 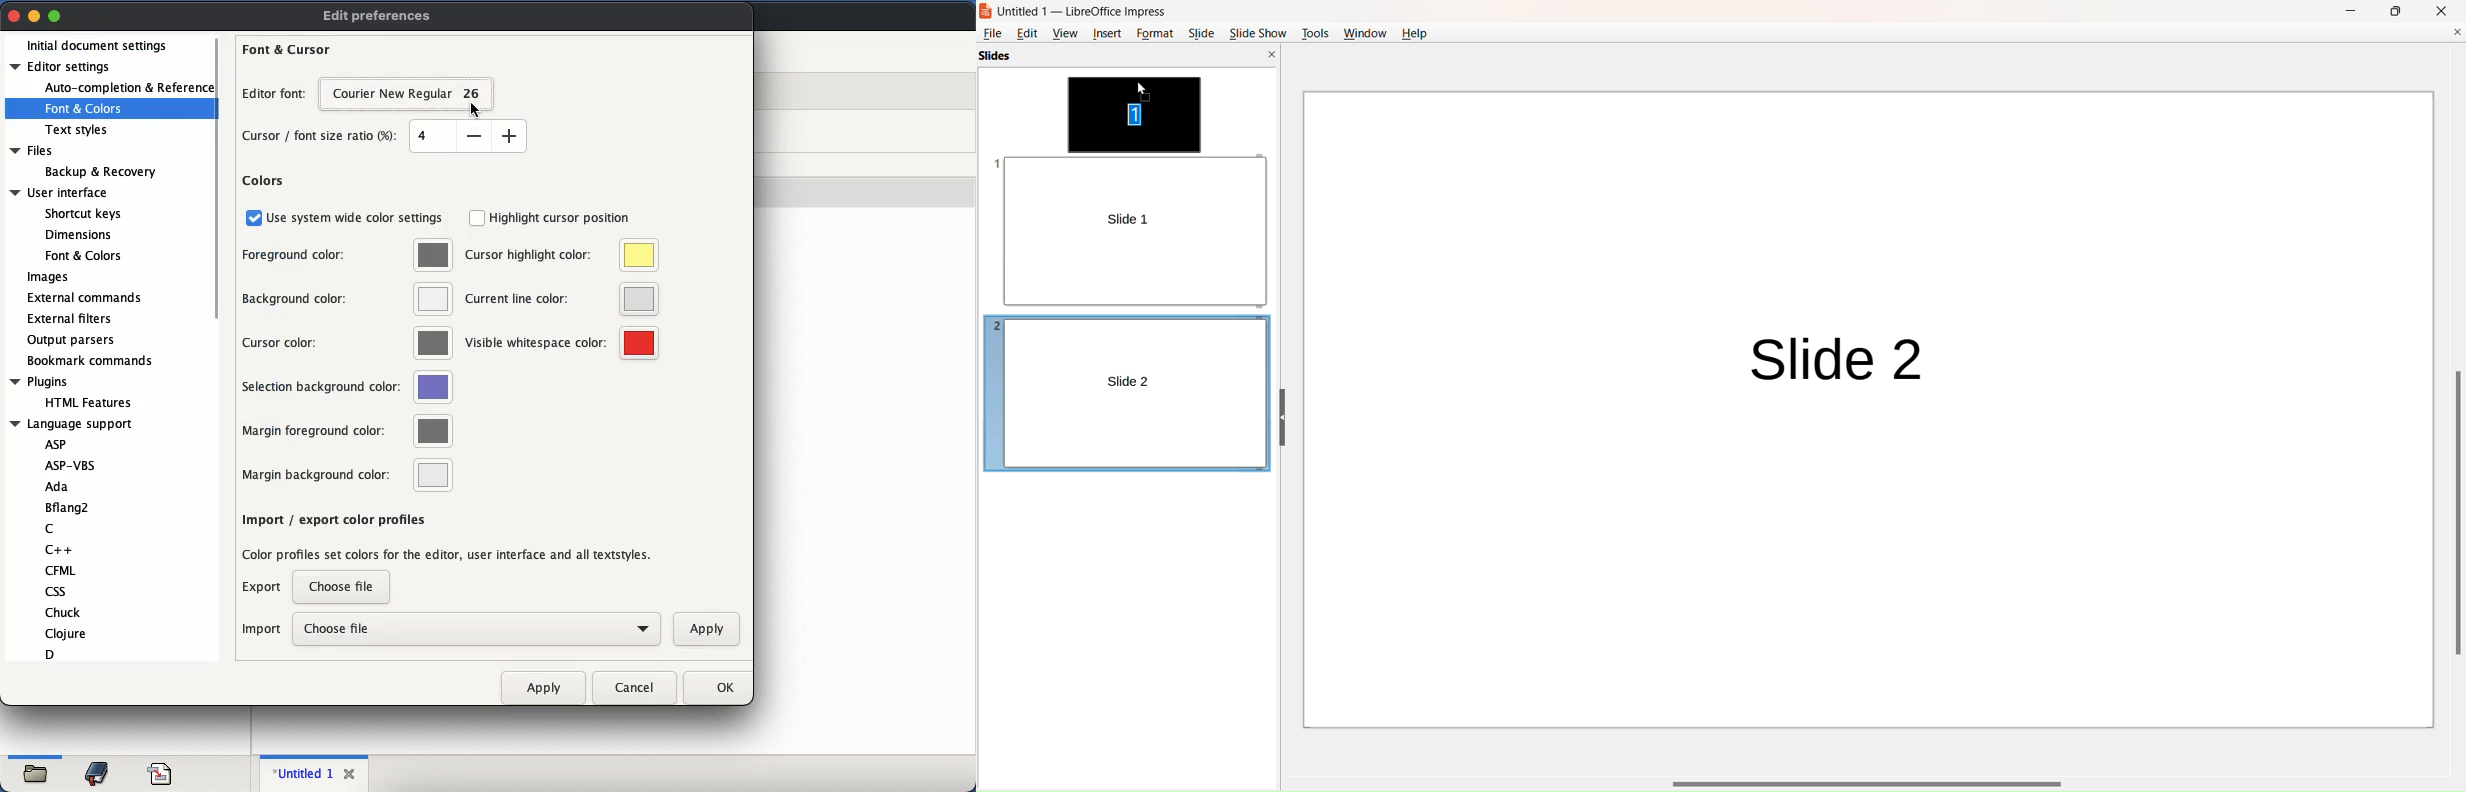 I want to click on color, so click(x=433, y=301).